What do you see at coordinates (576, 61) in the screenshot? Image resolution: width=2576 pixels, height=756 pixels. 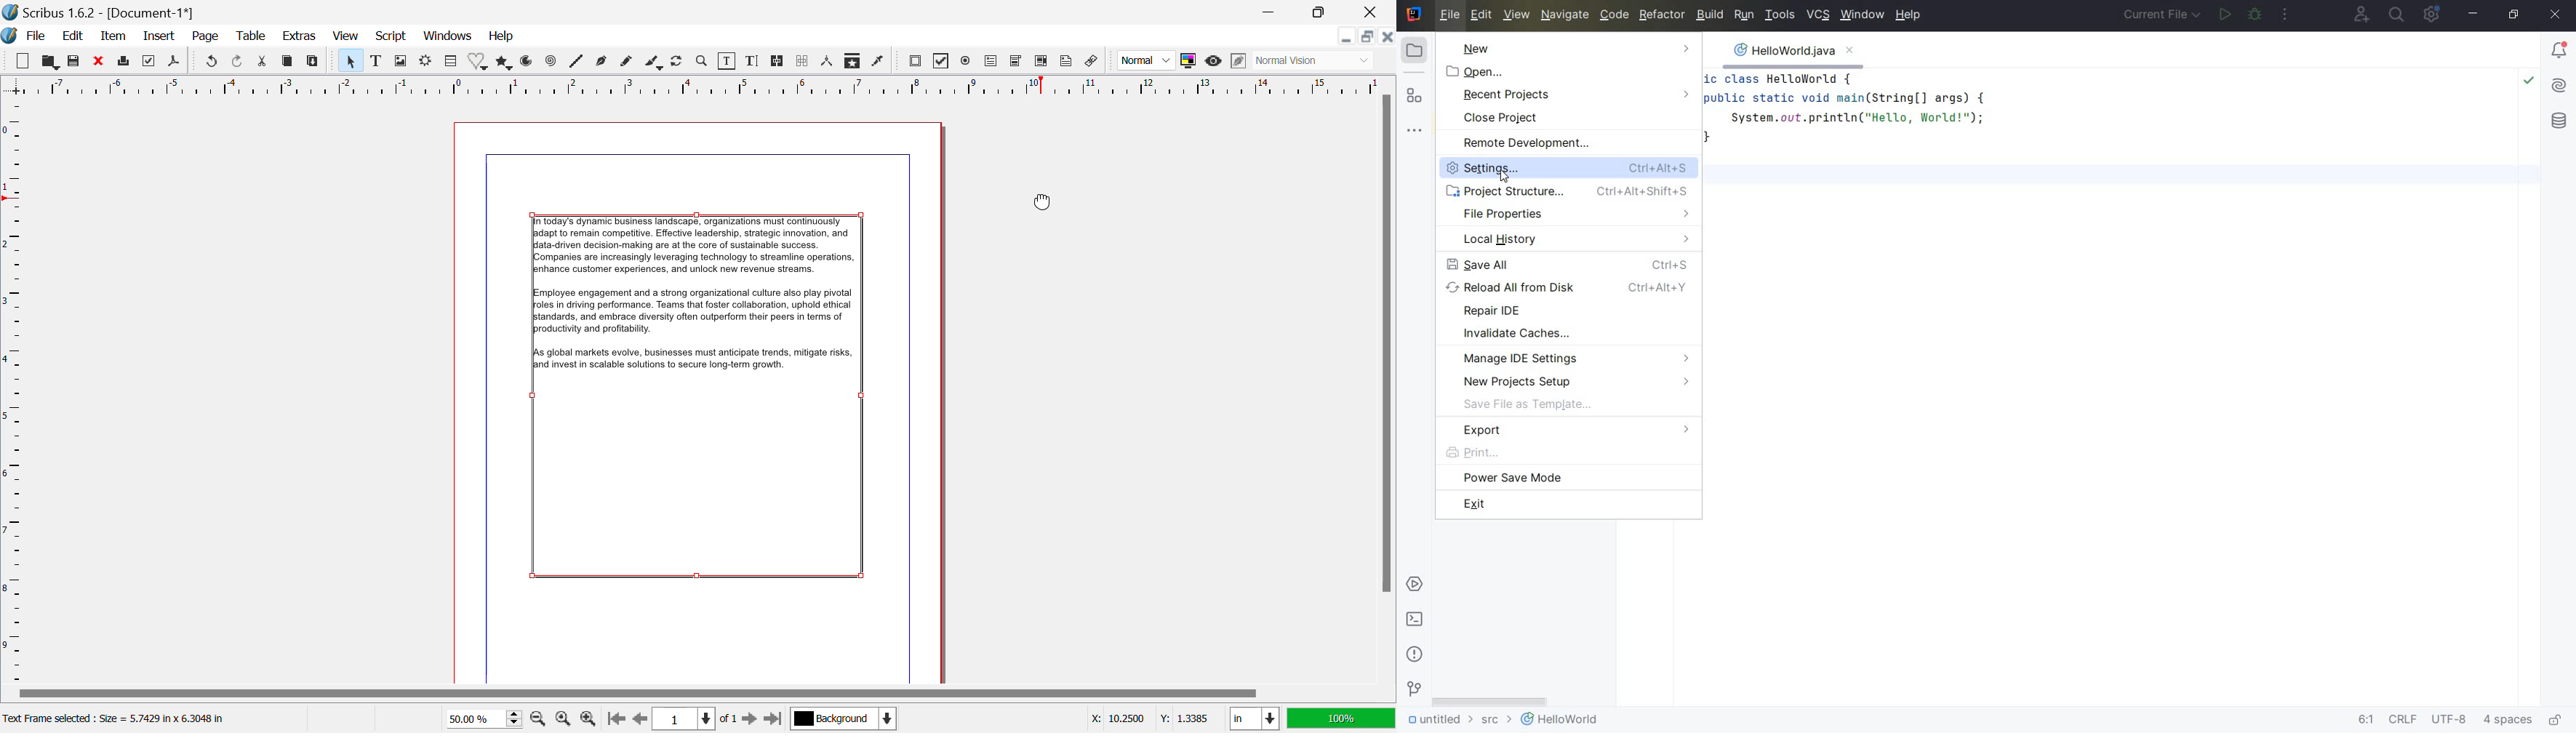 I see `Spiral` at bounding box center [576, 61].